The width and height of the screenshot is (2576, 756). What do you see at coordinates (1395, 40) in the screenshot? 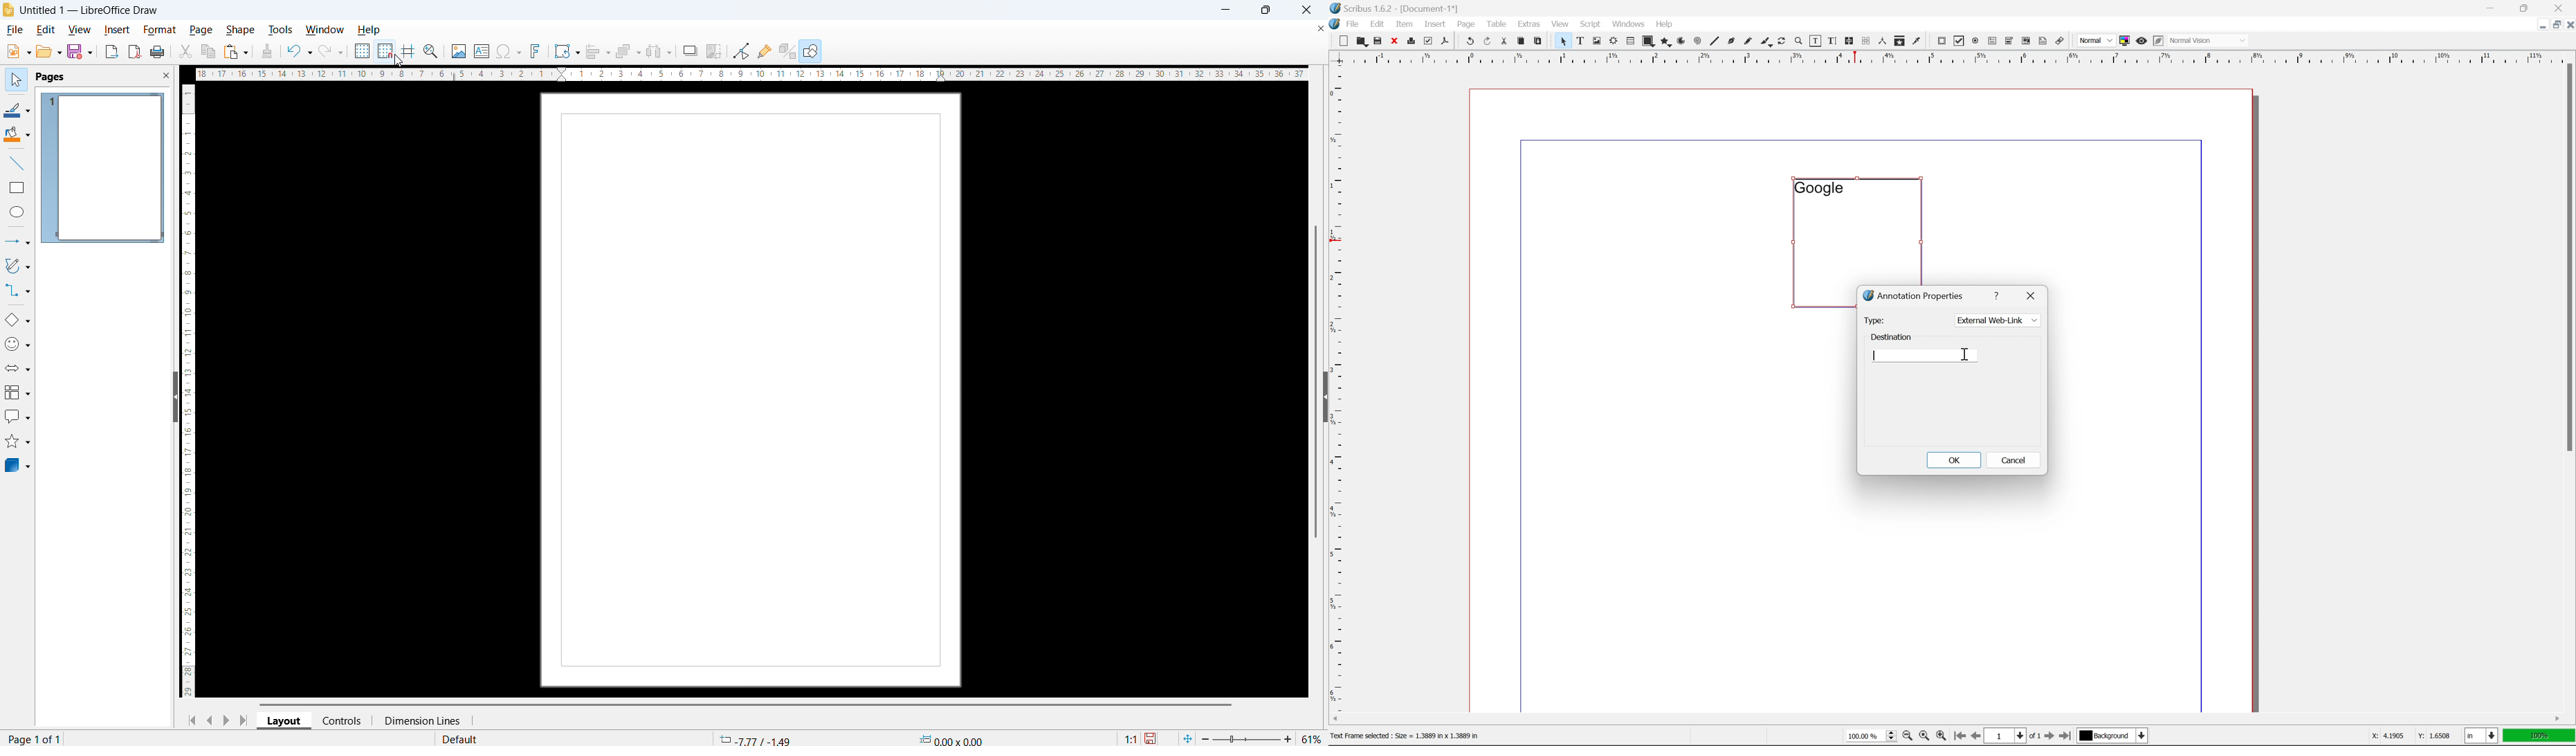
I see `close` at bounding box center [1395, 40].